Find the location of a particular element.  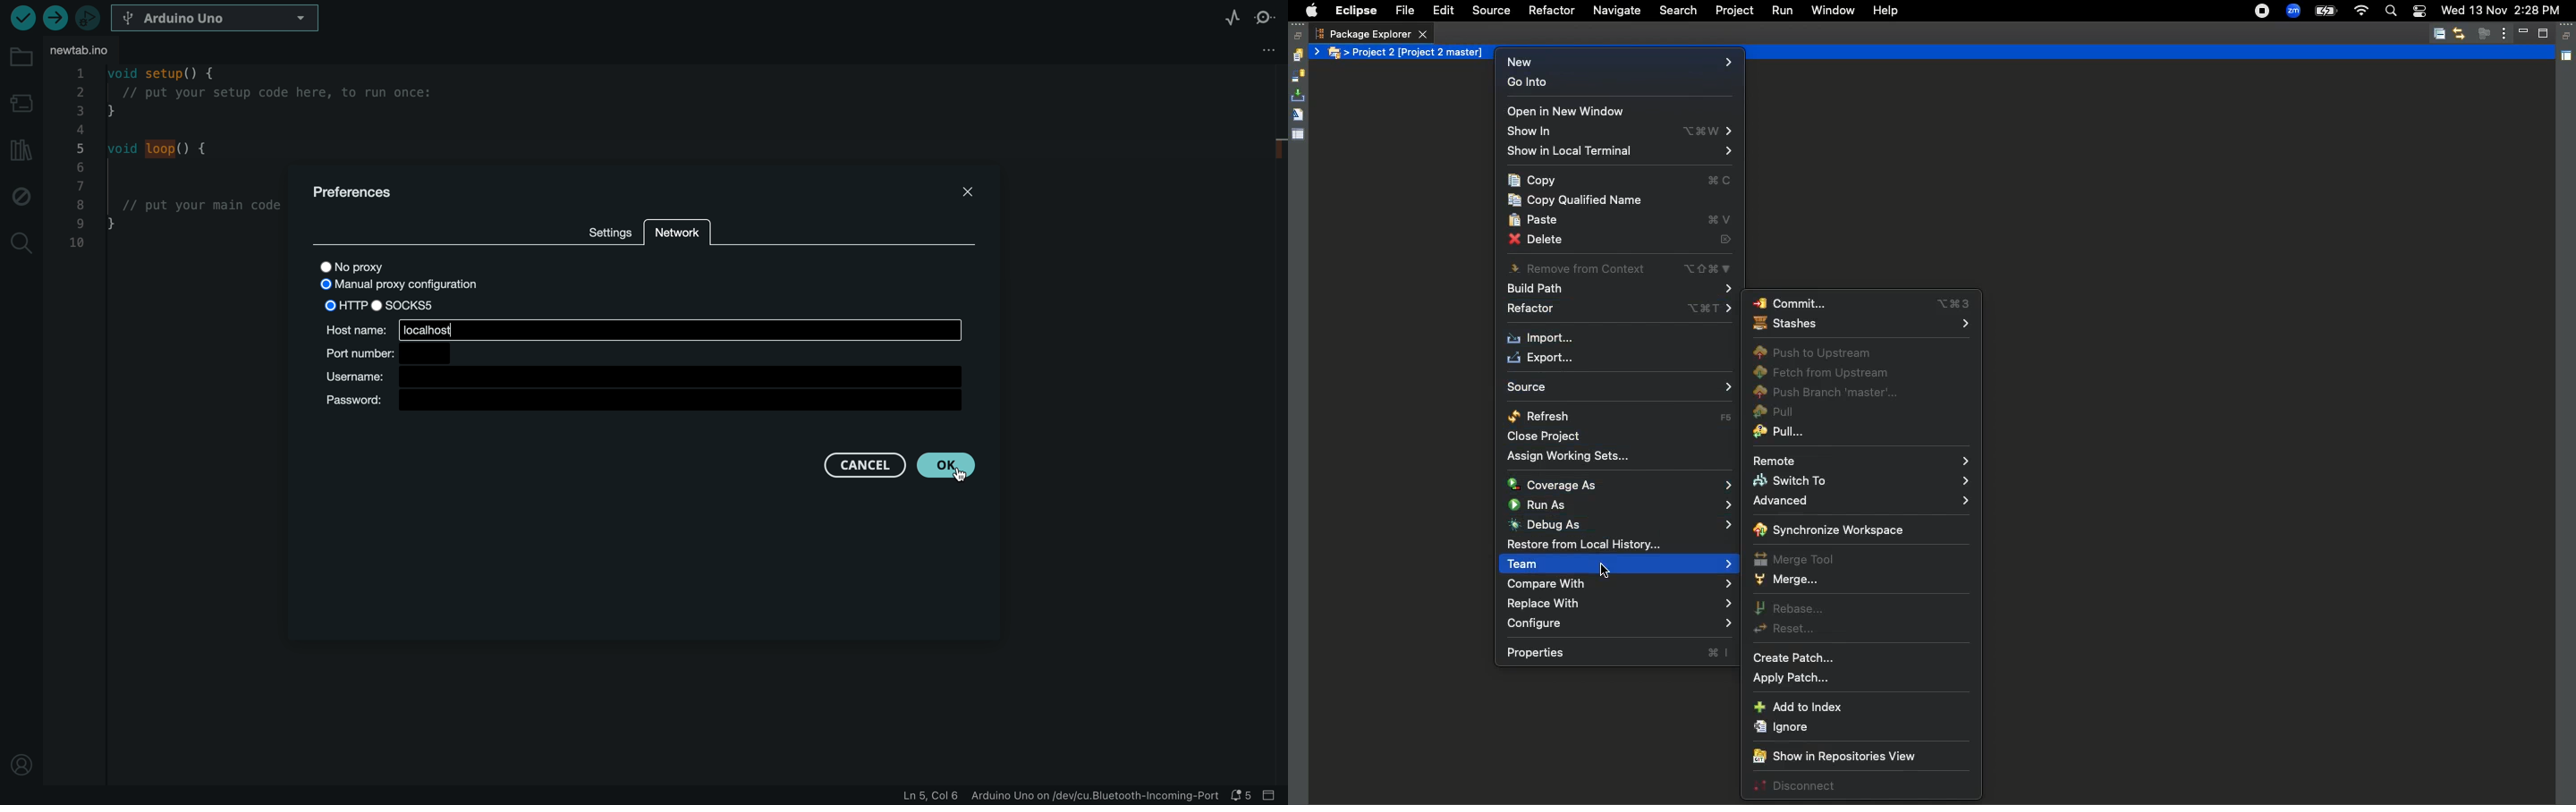

network is located at coordinates (678, 240).